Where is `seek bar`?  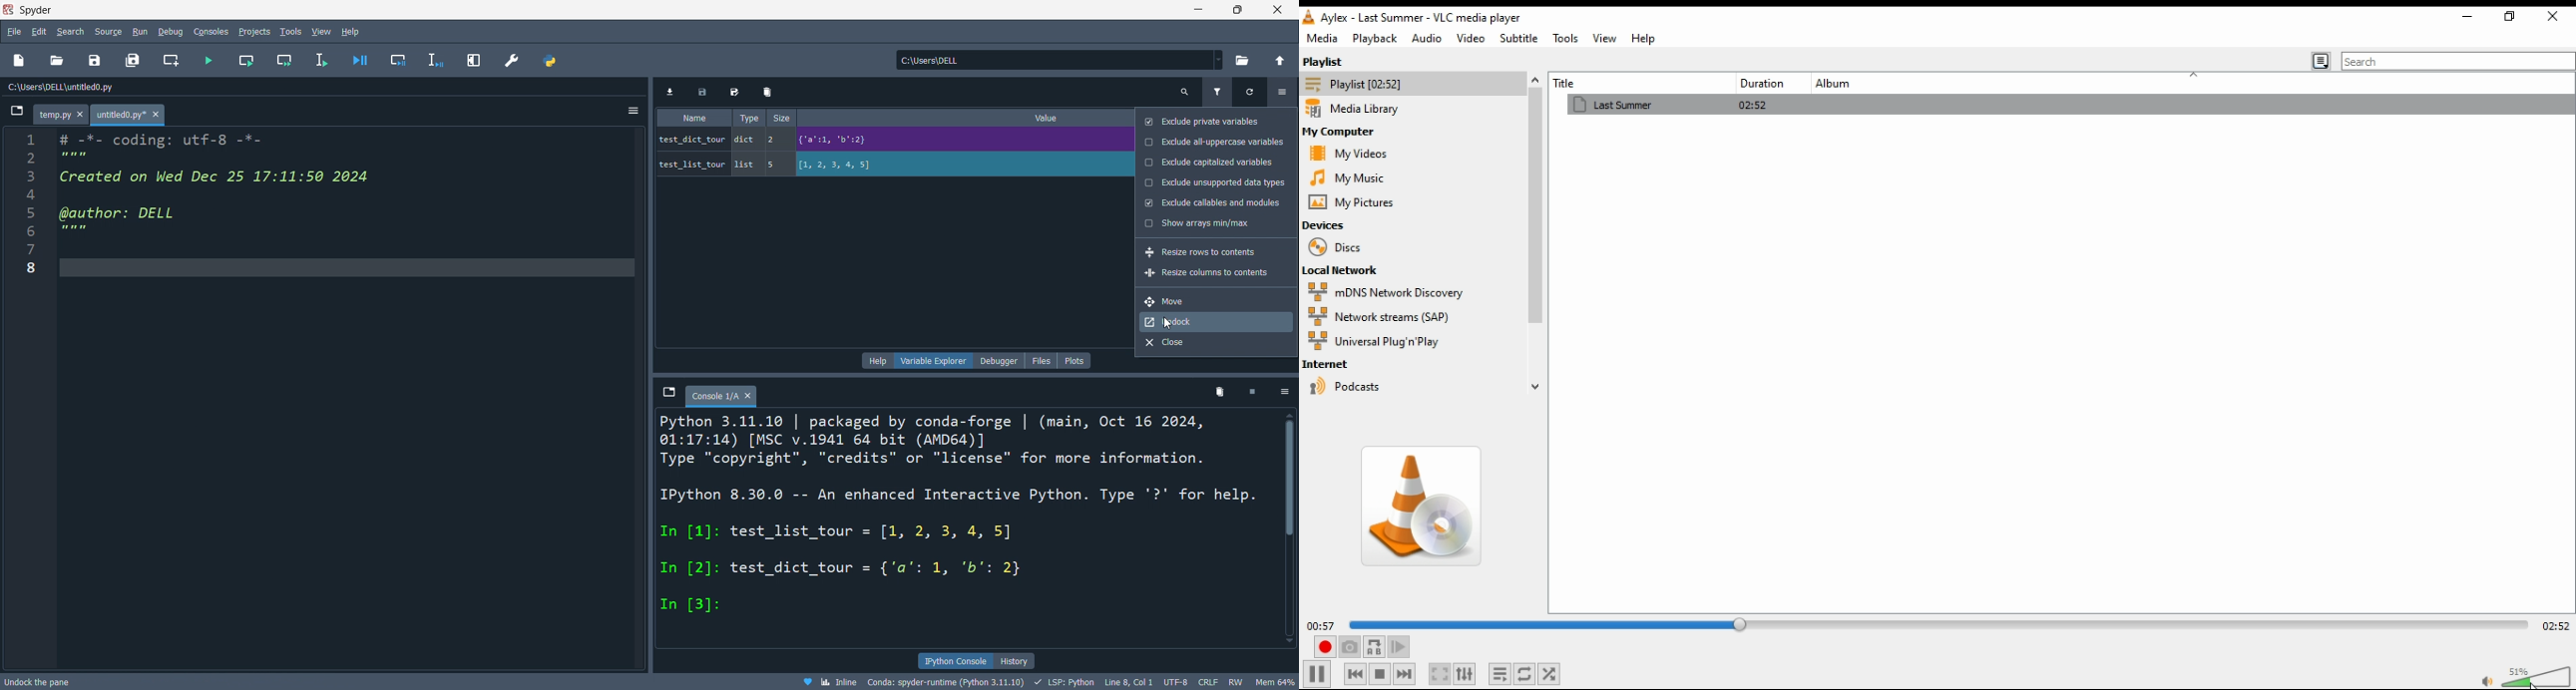
seek bar is located at coordinates (1933, 624).